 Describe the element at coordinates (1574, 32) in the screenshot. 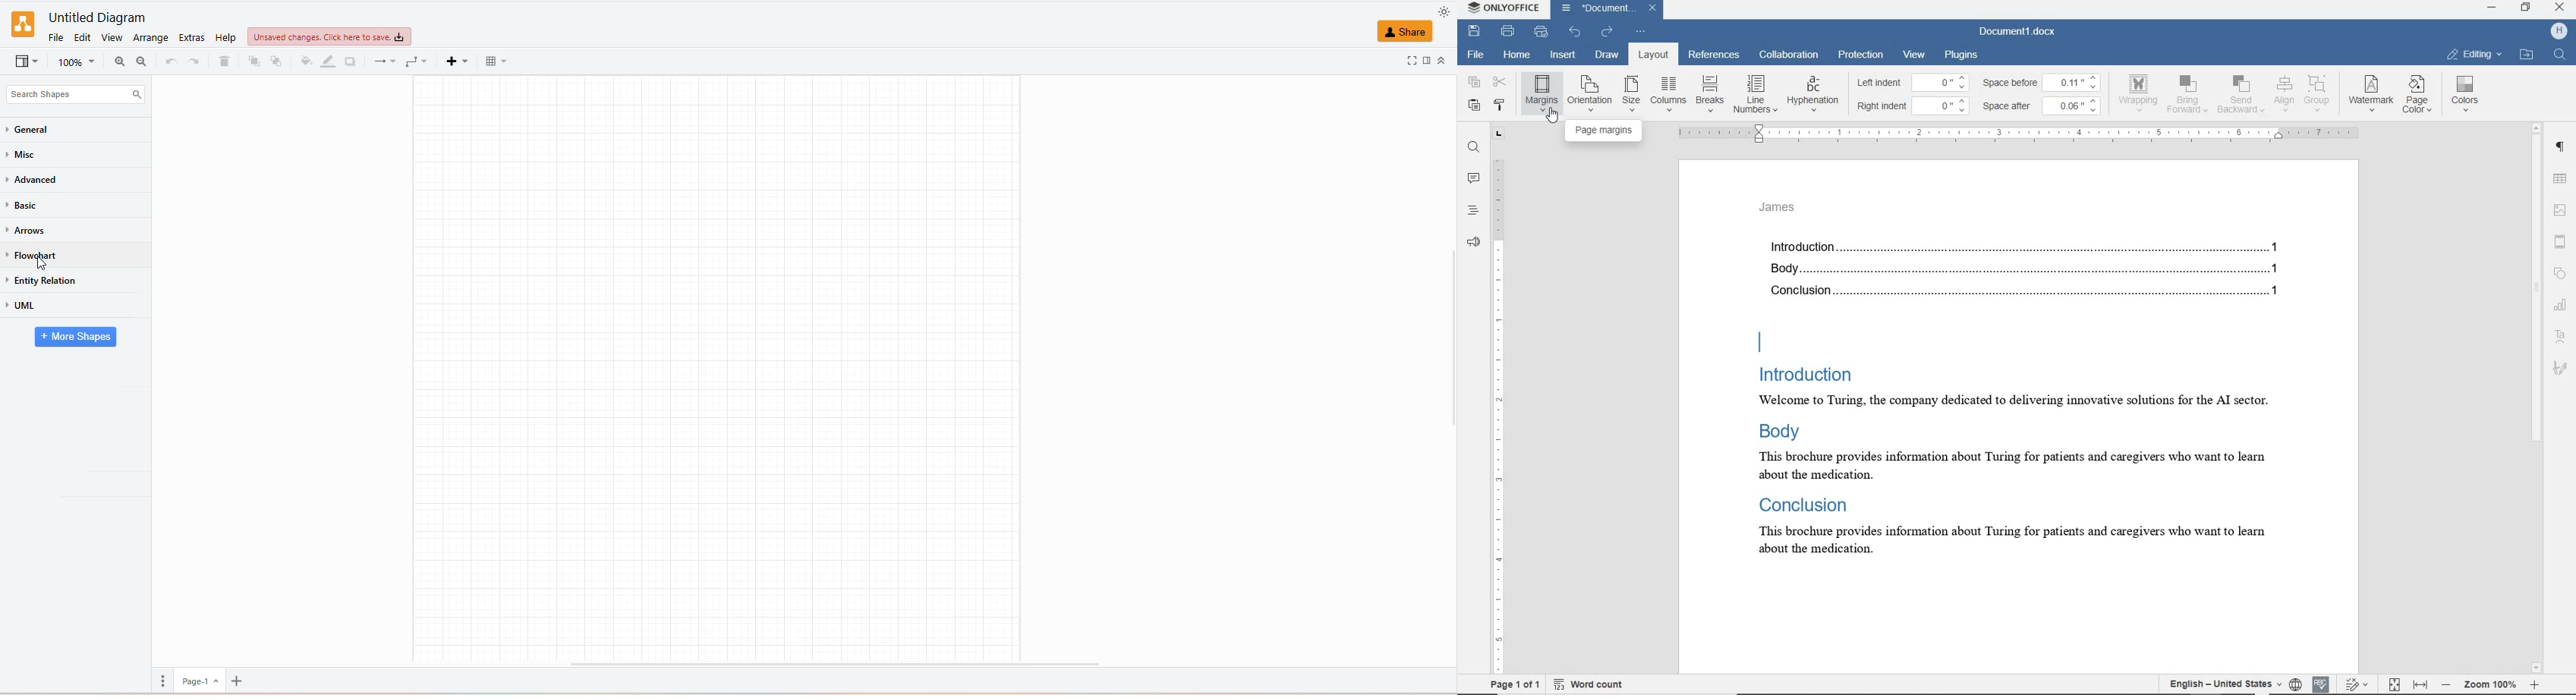

I see `undo` at that location.